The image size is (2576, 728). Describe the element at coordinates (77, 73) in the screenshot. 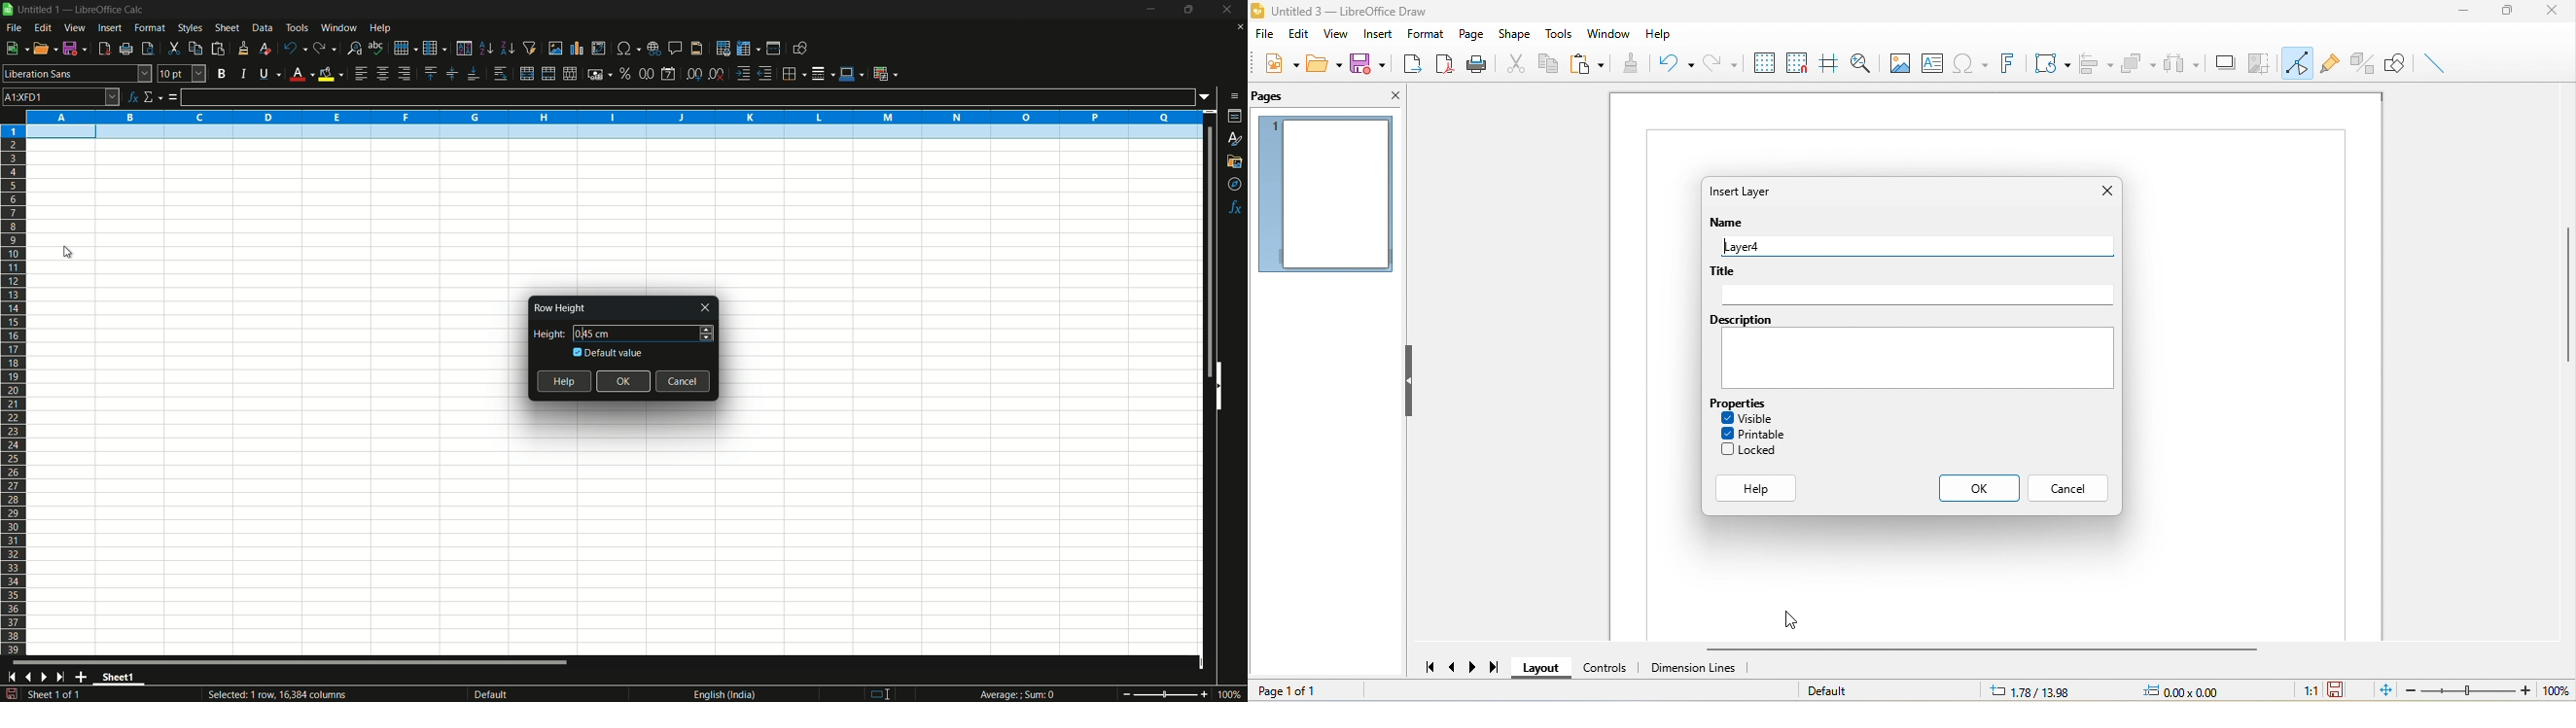

I see `font name` at that location.